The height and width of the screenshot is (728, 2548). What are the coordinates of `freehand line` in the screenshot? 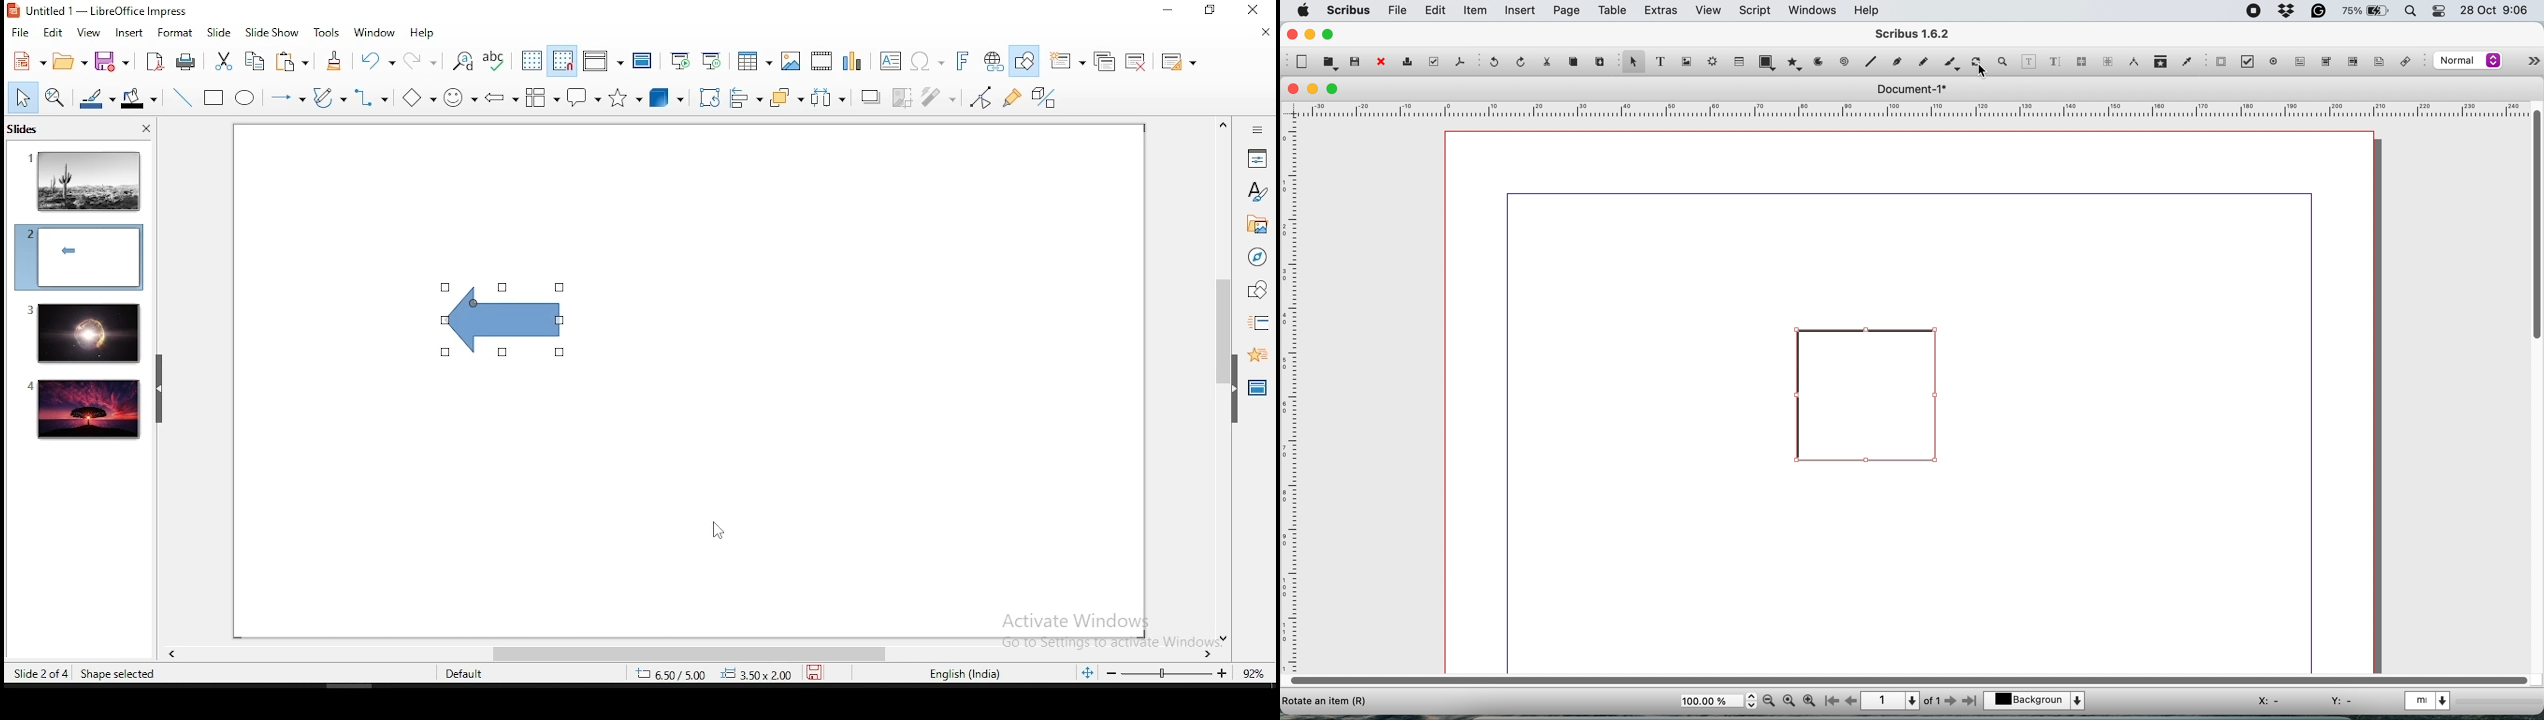 It's located at (1921, 61).